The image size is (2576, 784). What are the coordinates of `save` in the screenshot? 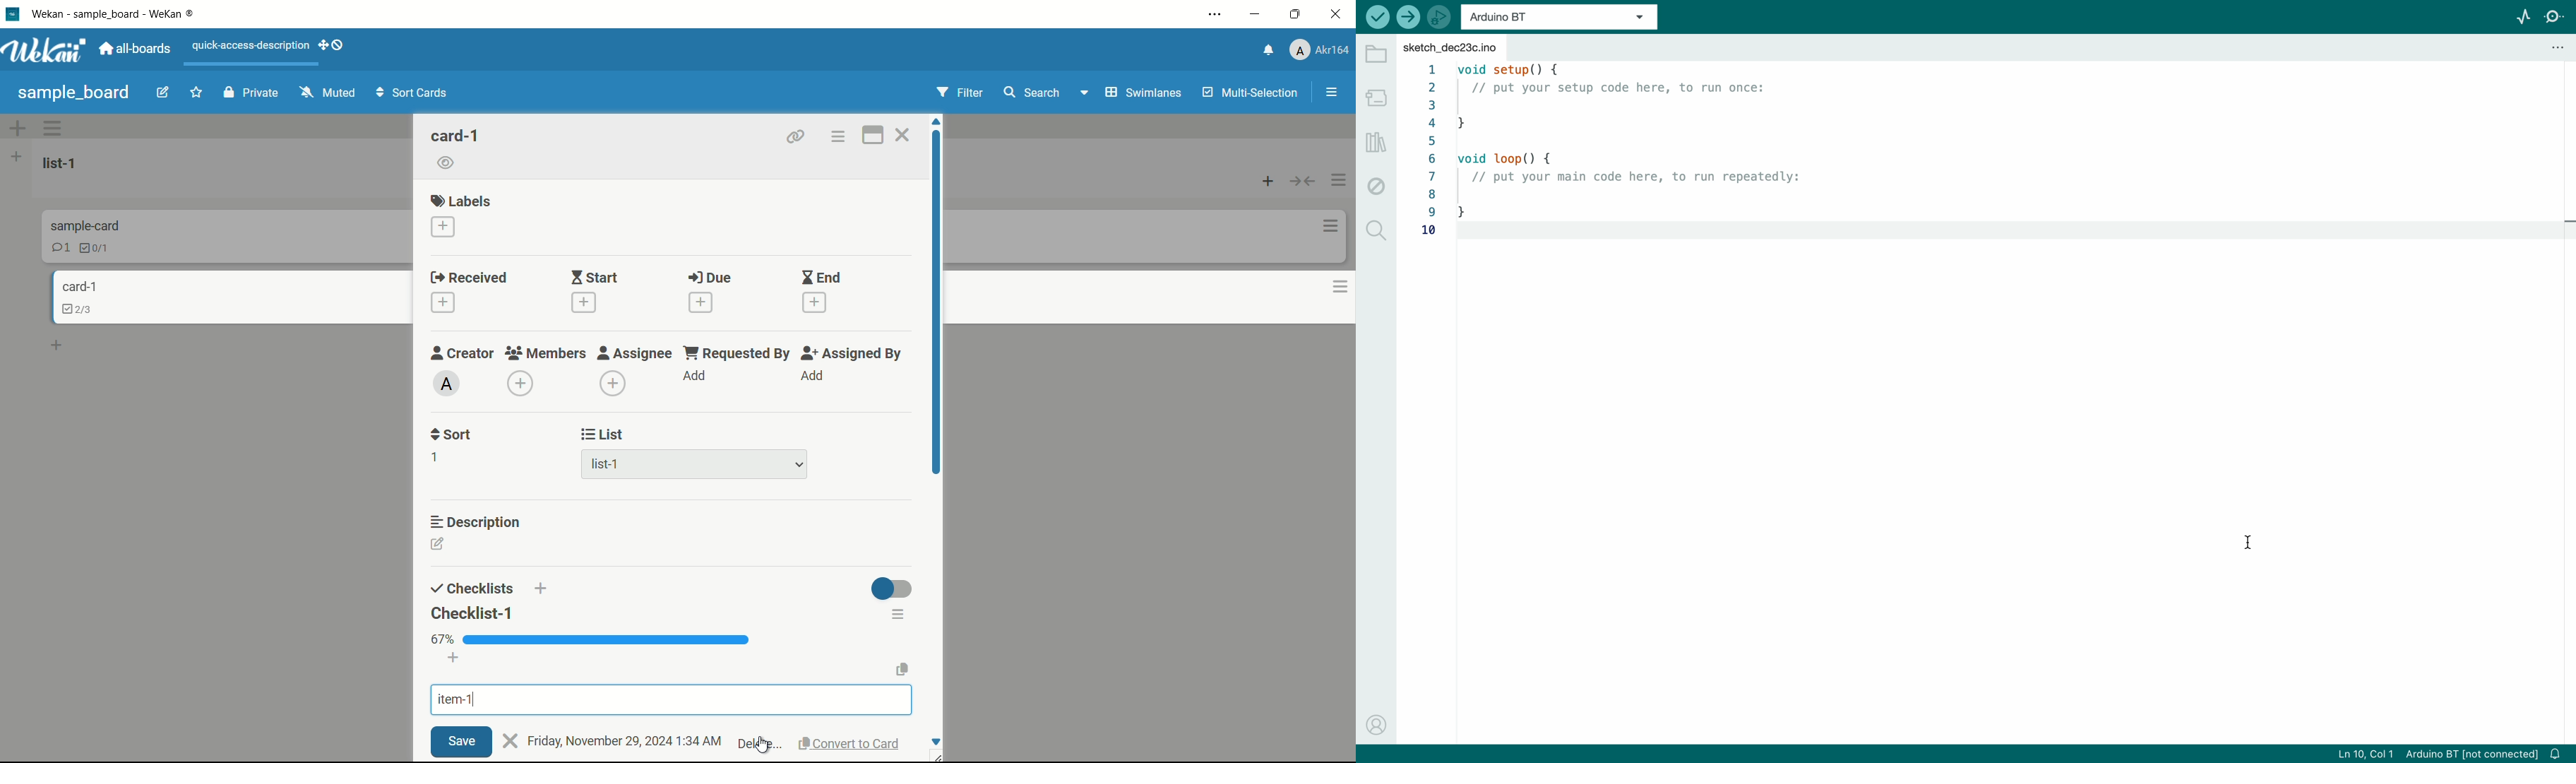 It's located at (463, 742).